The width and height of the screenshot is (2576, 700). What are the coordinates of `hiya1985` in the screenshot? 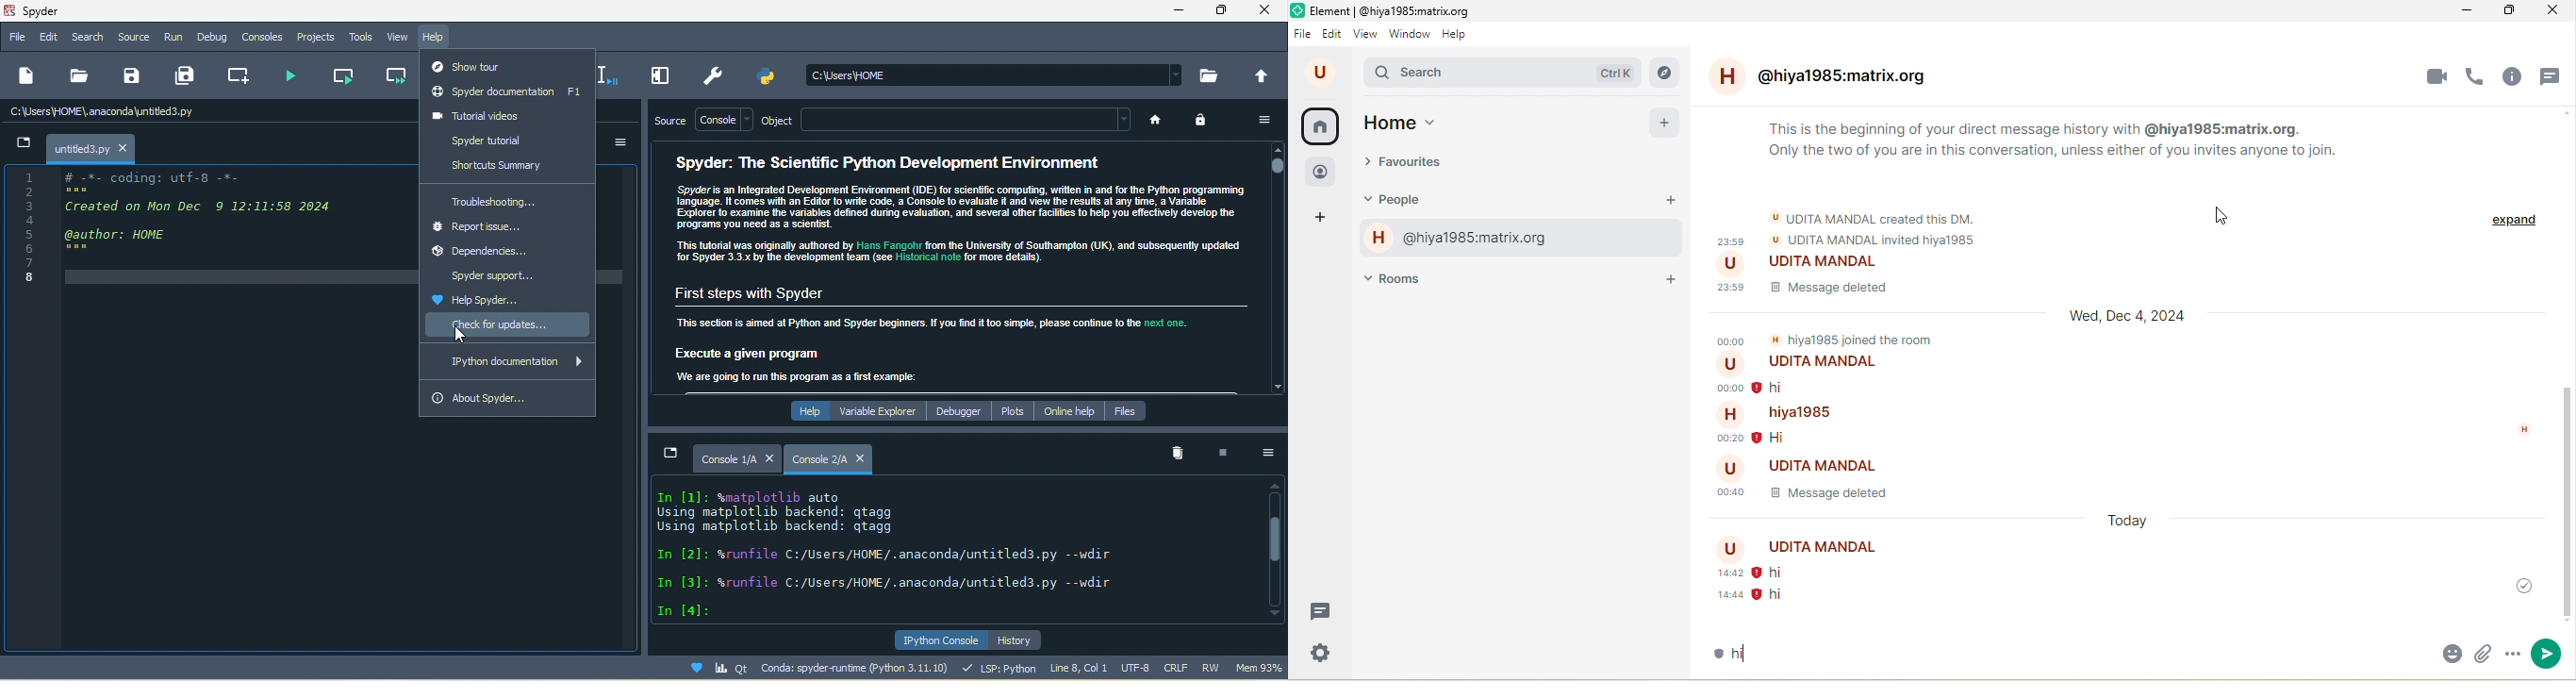 It's located at (1781, 412).